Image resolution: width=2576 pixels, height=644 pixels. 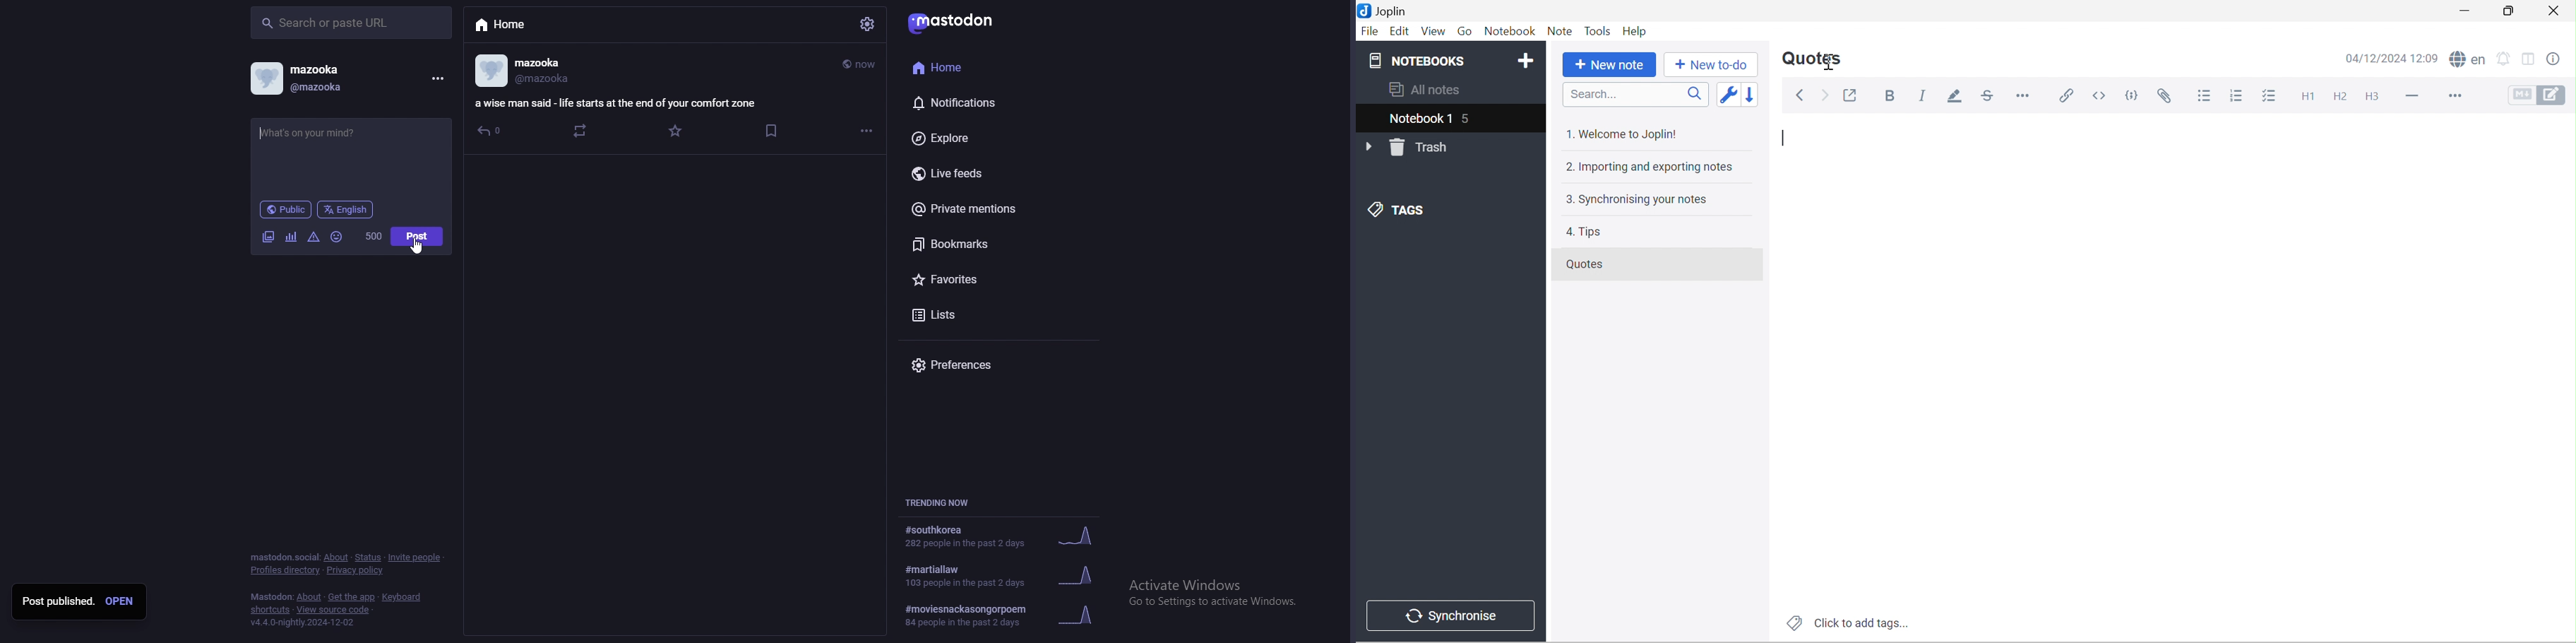 I want to click on Close, so click(x=2556, y=12).